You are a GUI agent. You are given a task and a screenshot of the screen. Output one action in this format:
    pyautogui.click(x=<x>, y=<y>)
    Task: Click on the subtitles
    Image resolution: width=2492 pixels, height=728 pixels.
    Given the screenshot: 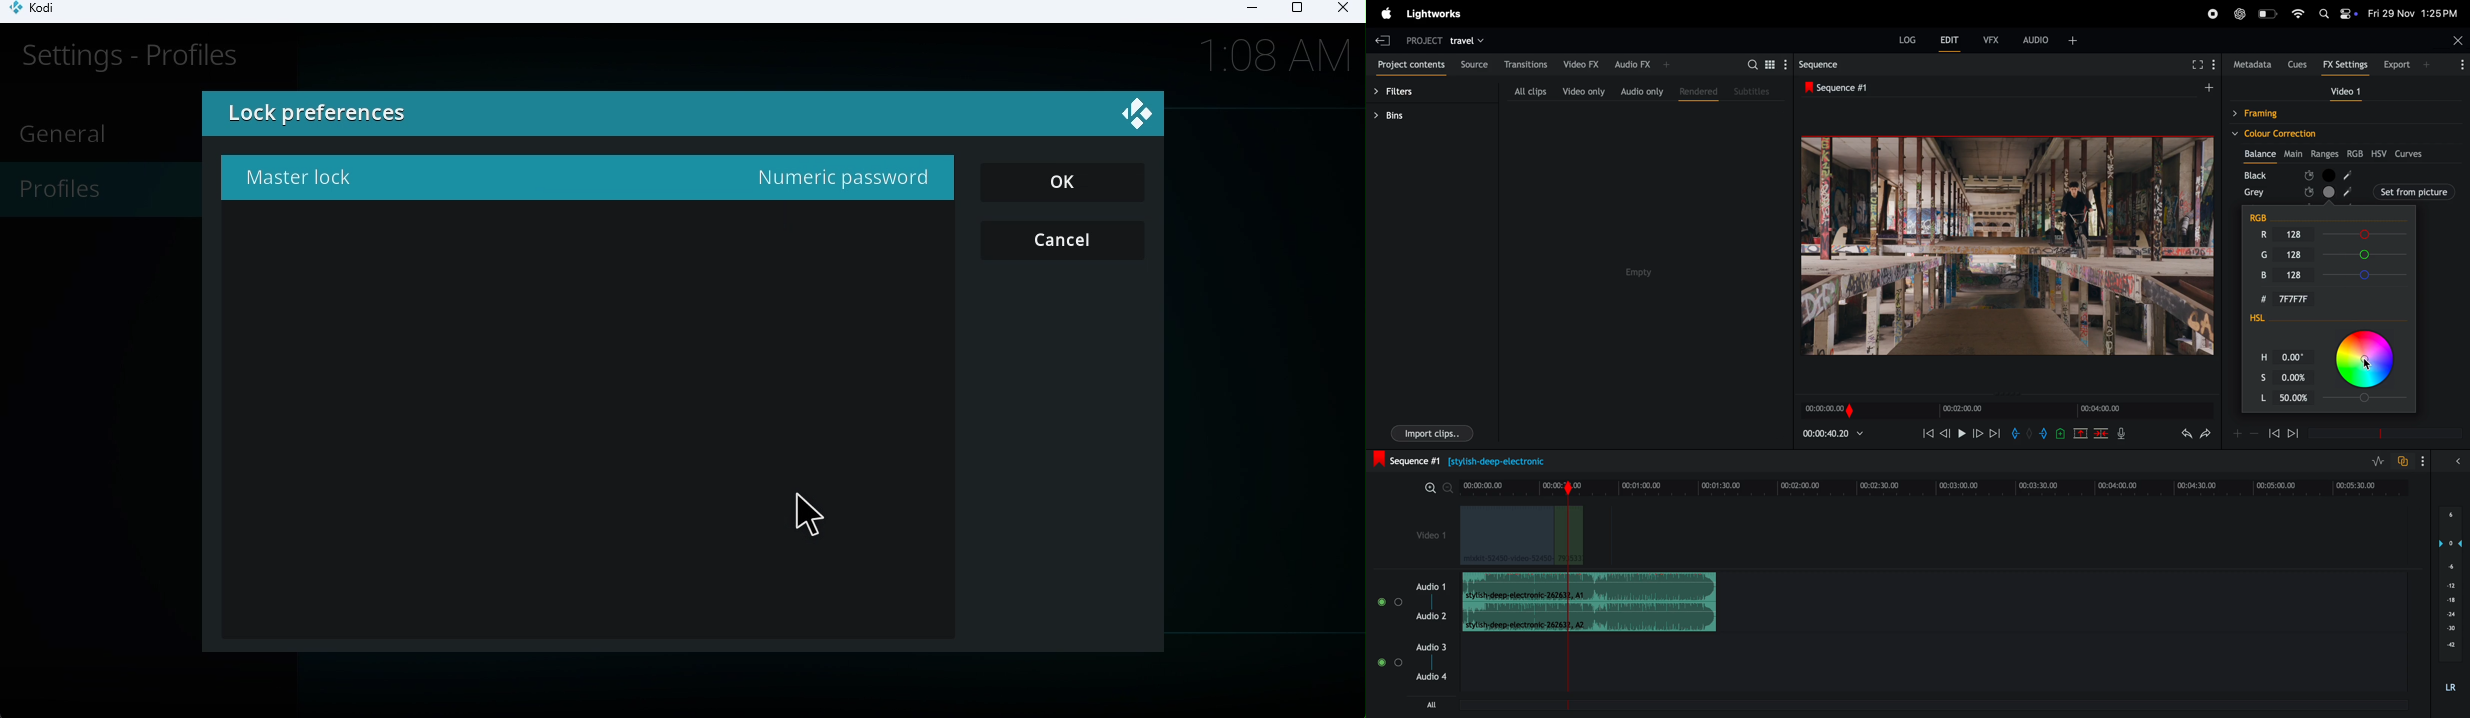 What is the action you would take?
    pyautogui.click(x=1753, y=90)
    